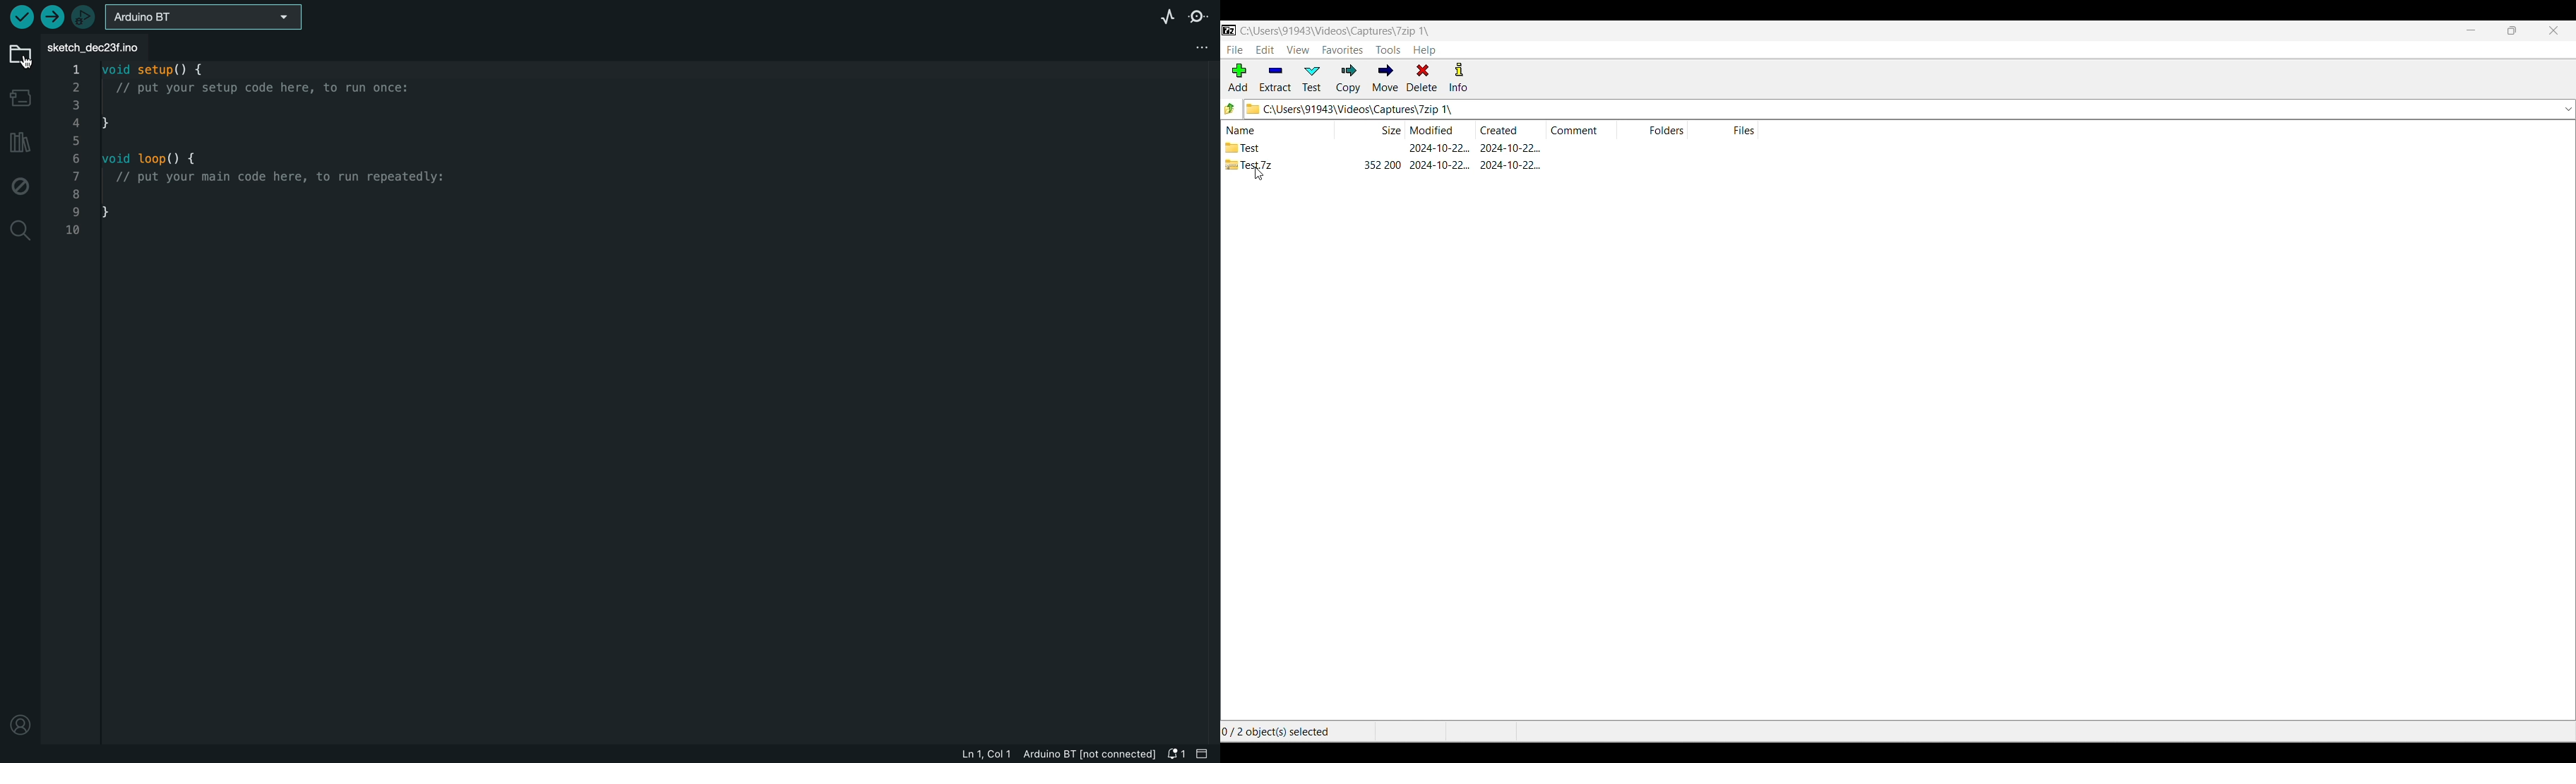  Describe the element at coordinates (2471, 30) in the screenshot. I see `Minimize` at that location.